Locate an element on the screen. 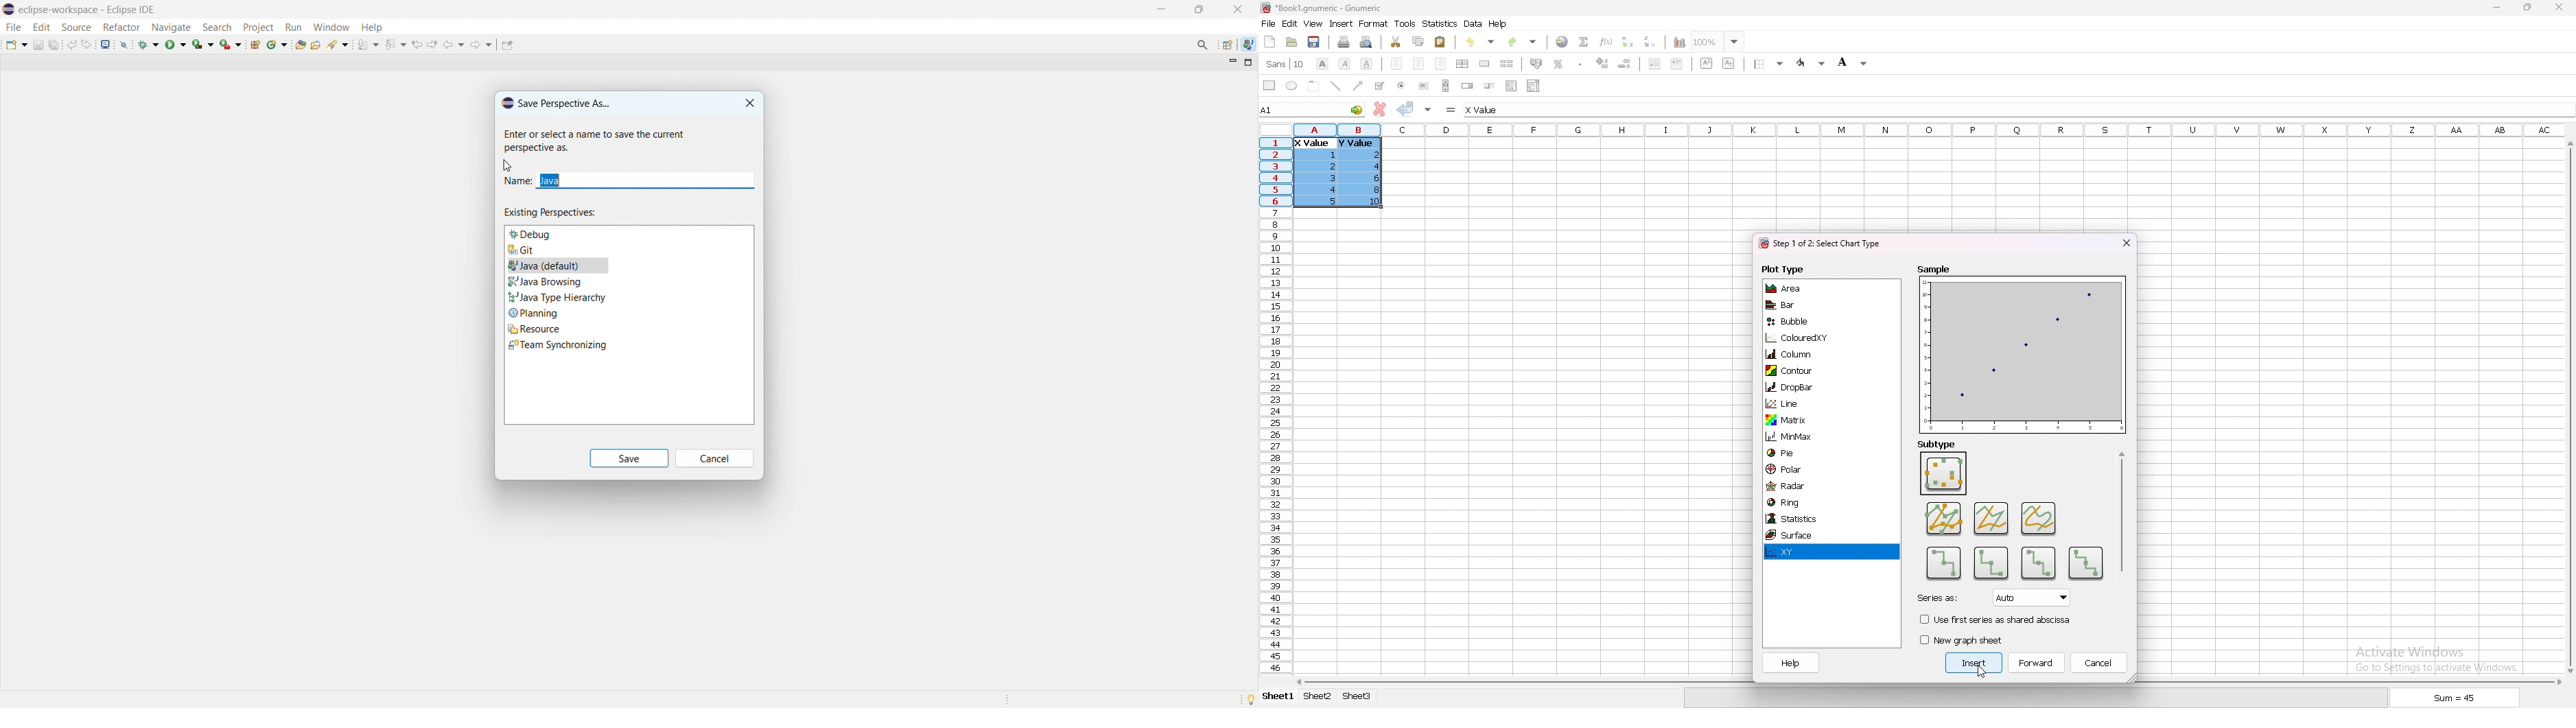 Image resolution: width=2576 pixels, height=728 pixels. file name is located at coordinates (1322, 8).